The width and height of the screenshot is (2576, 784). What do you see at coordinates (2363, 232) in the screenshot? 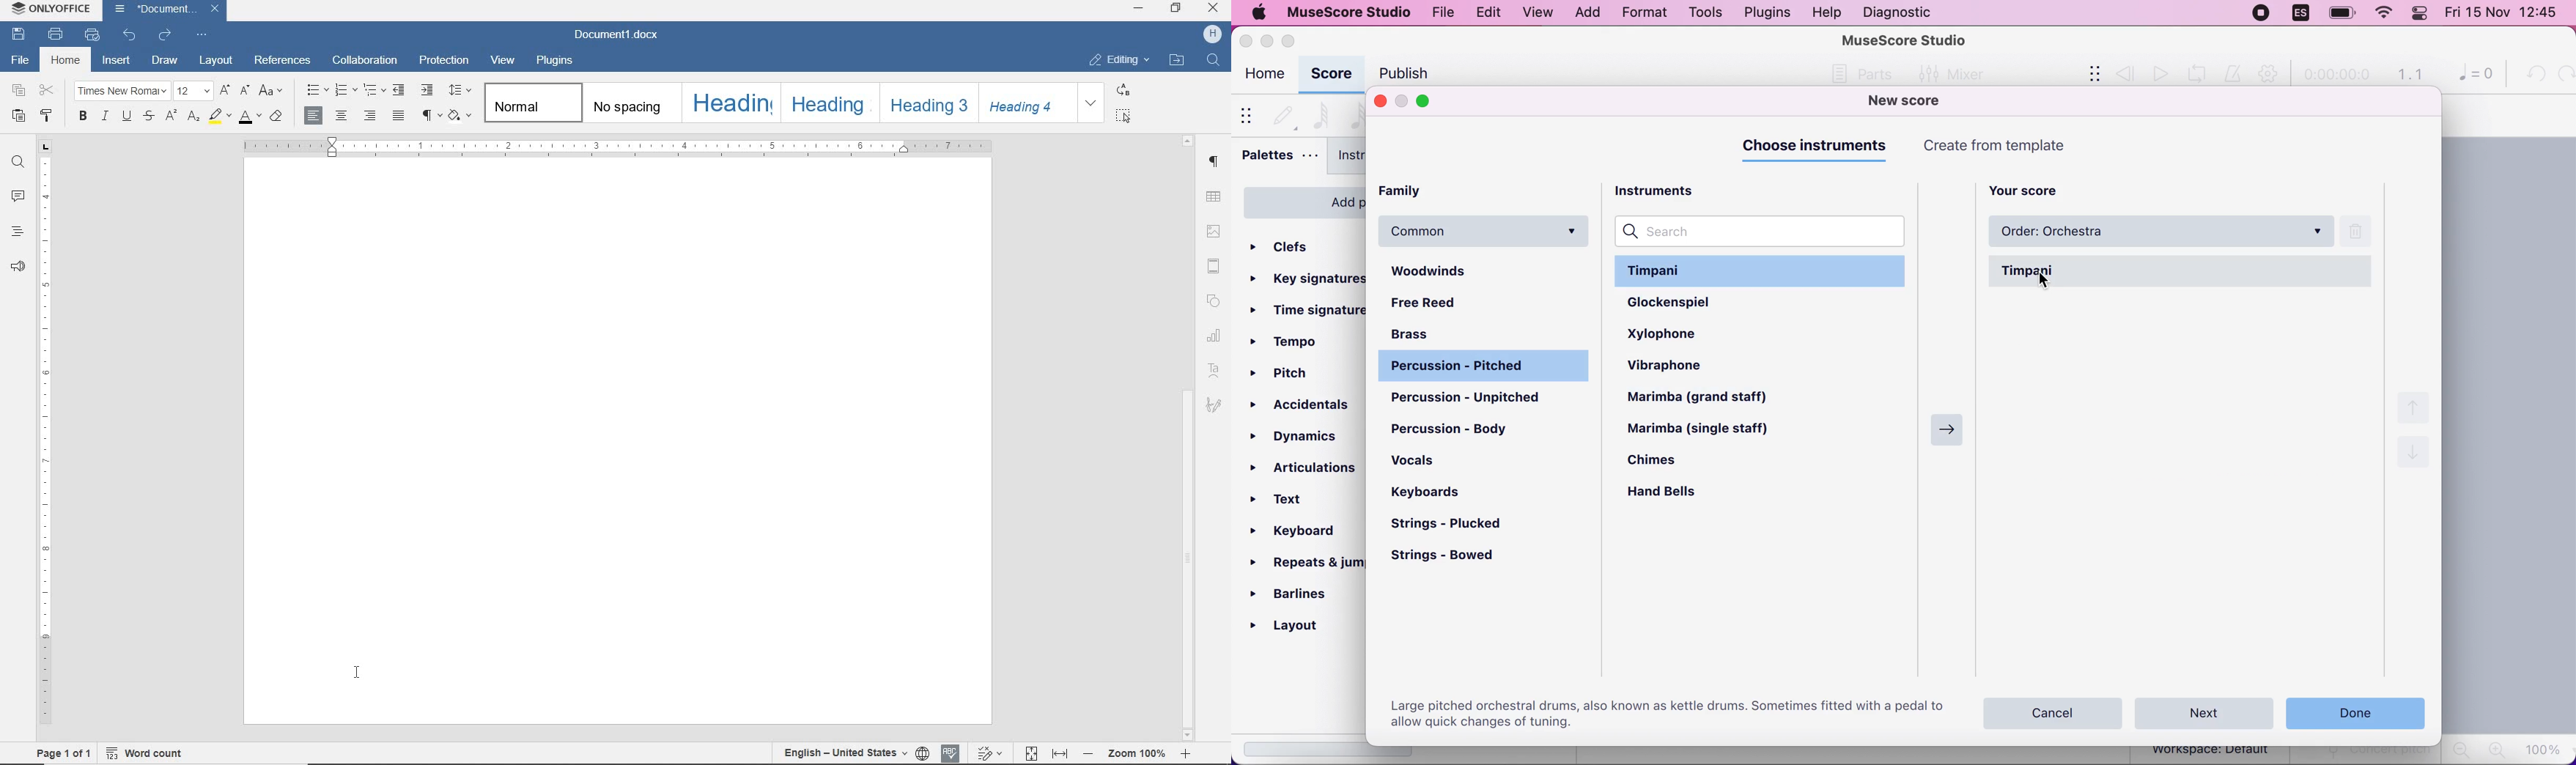
I see `delete` at bounding box center [2363, 232].